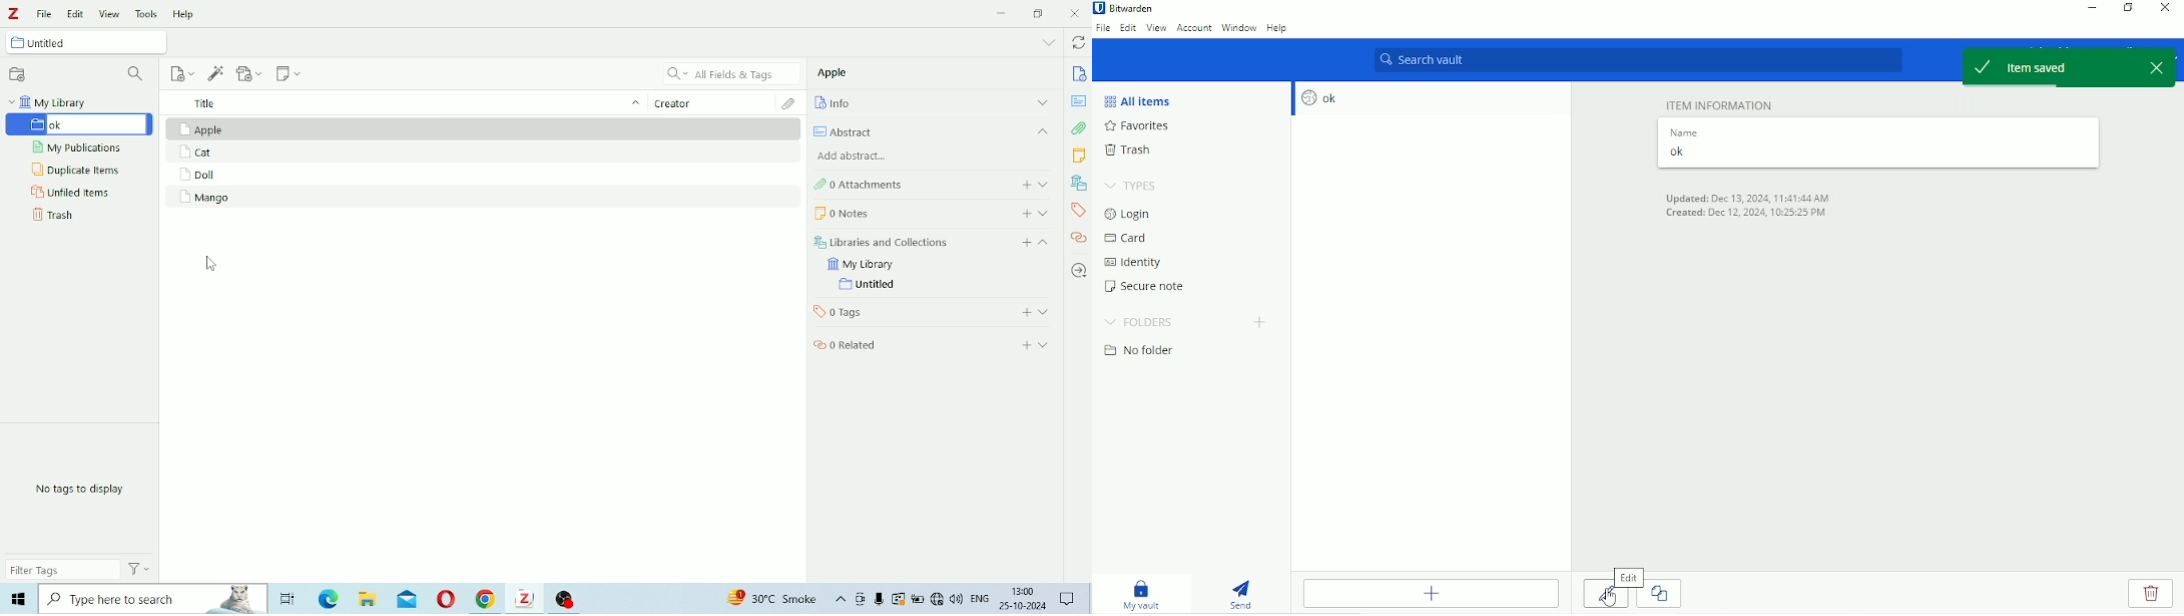 The image size is (2184, 616). Describe the element at coordinates (142, 569) in the screenshot. I see `Actions` at that location.